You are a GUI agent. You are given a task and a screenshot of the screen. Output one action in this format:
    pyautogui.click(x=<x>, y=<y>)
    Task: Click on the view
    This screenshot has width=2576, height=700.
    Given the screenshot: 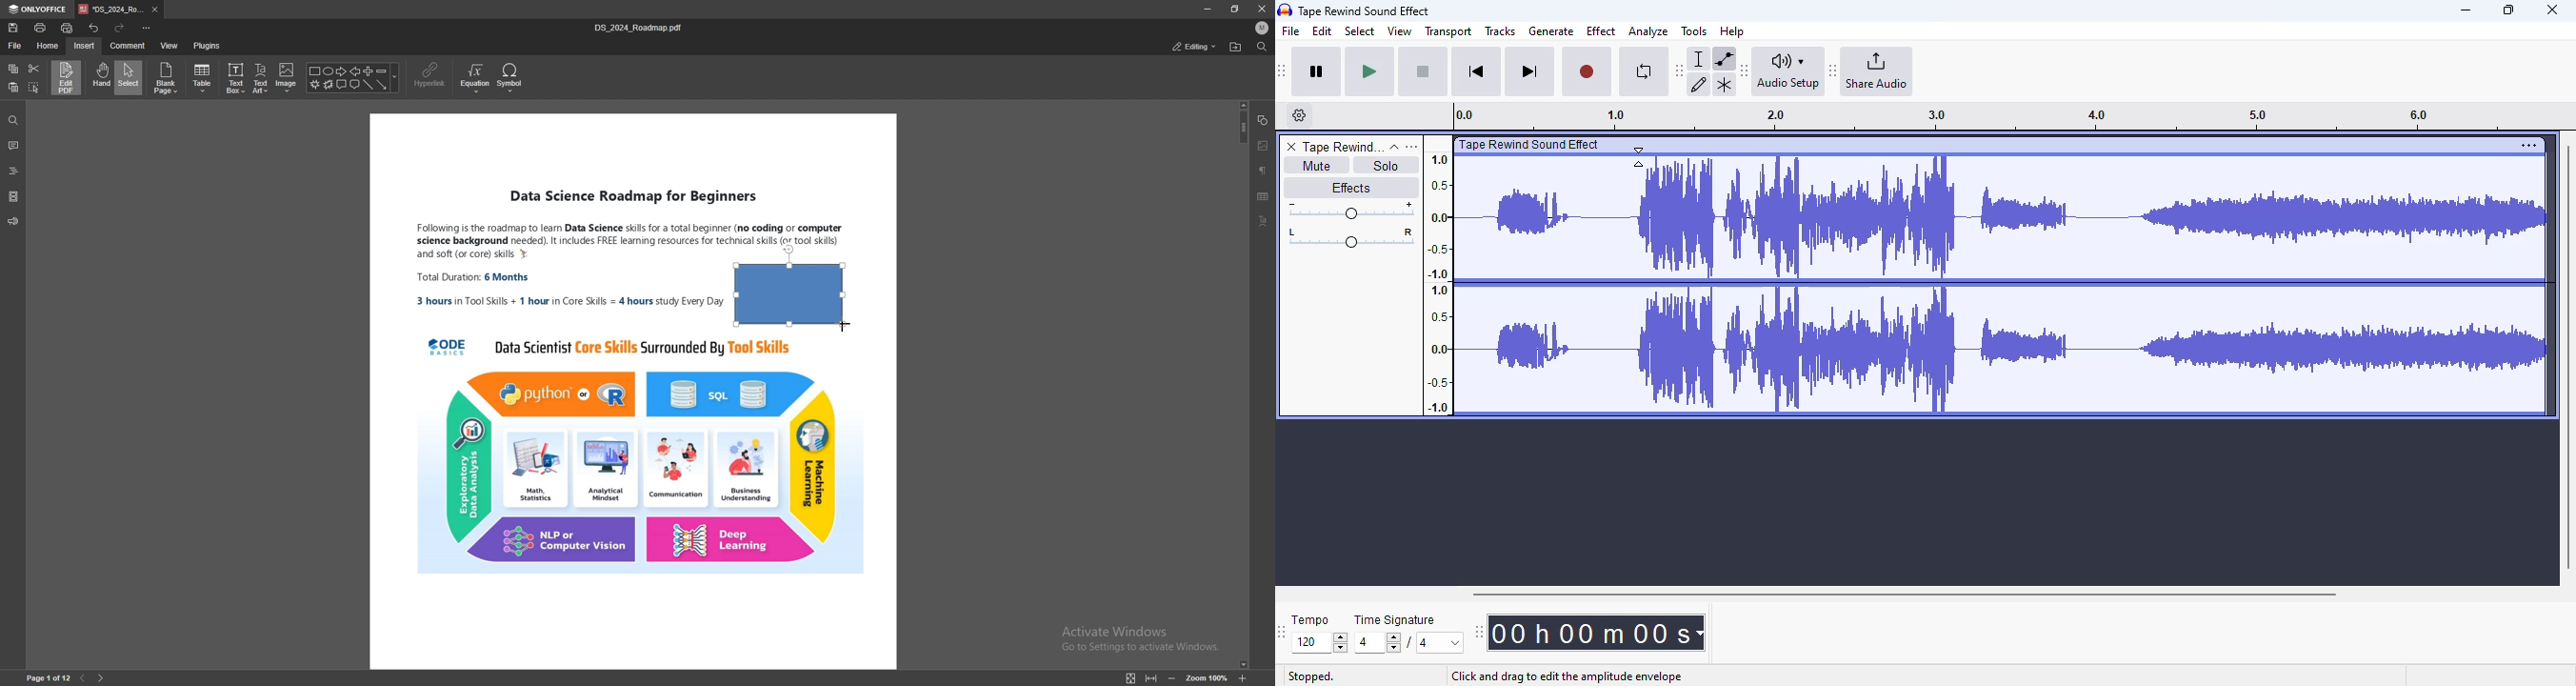 What is the action you would take?
    pyautogui.click(x=1400, y=31)
    